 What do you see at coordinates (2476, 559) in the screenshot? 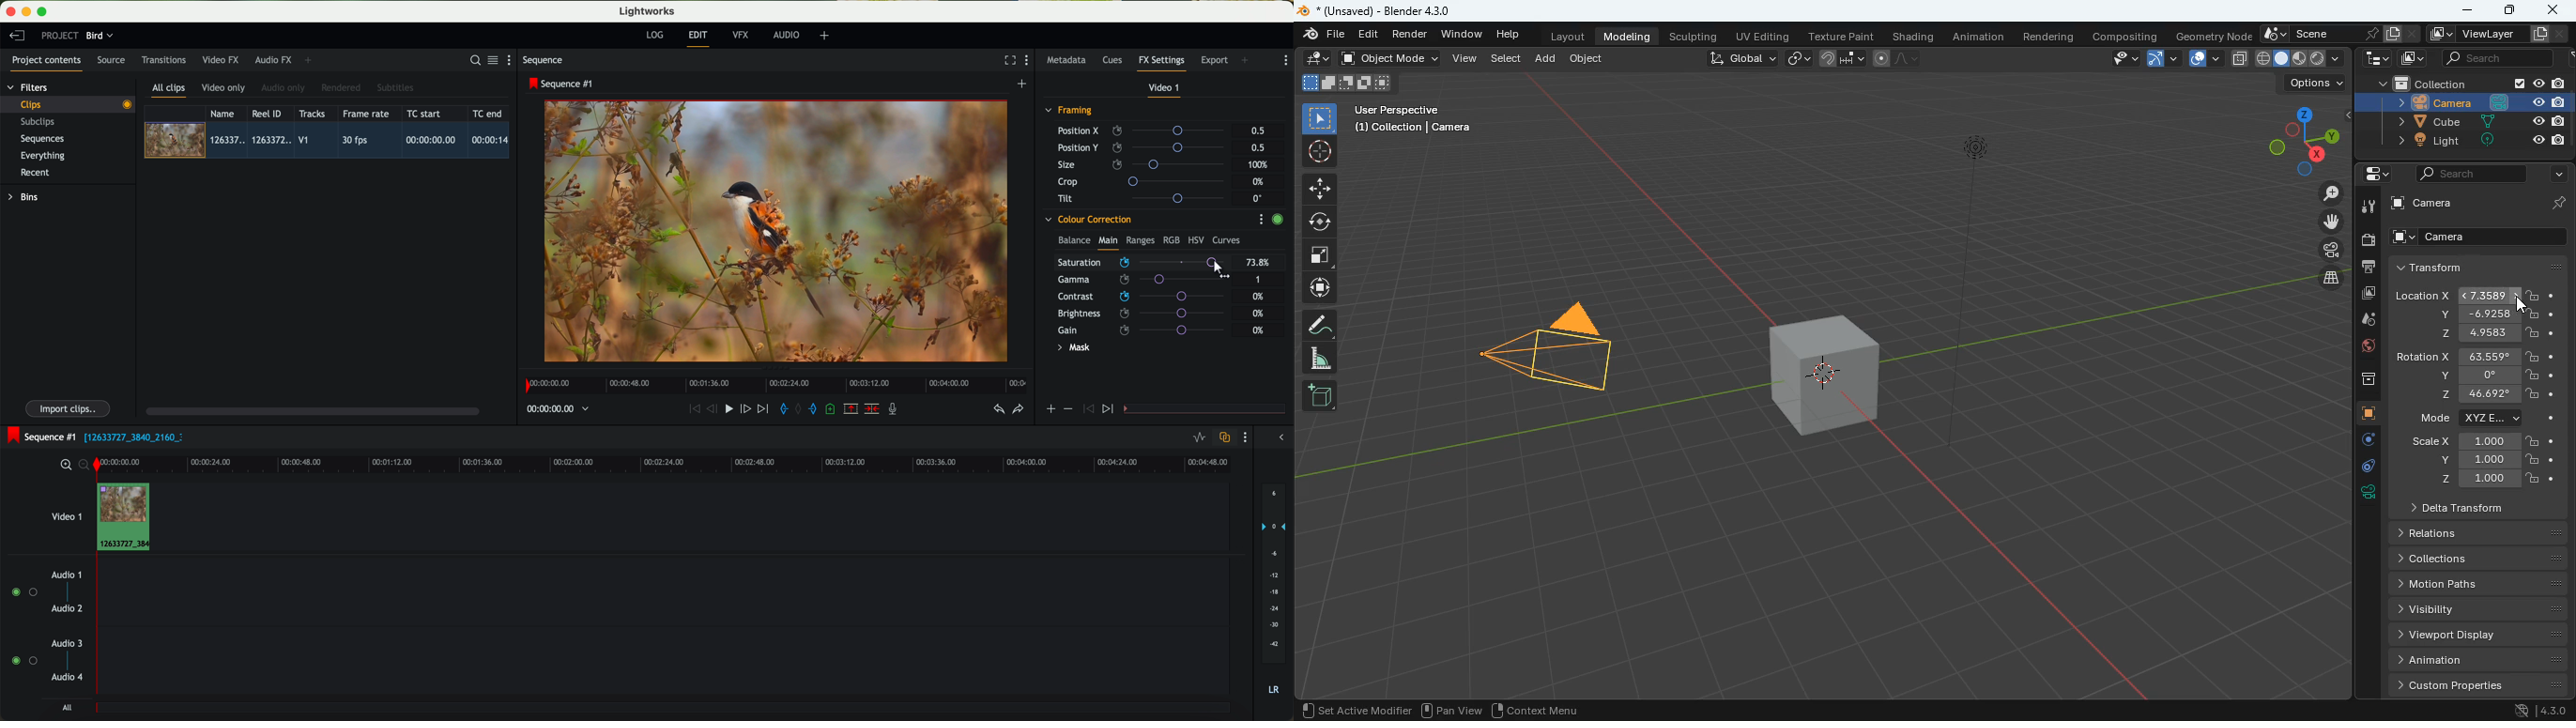
I see `Collections` at bounding box center [2476, 559].